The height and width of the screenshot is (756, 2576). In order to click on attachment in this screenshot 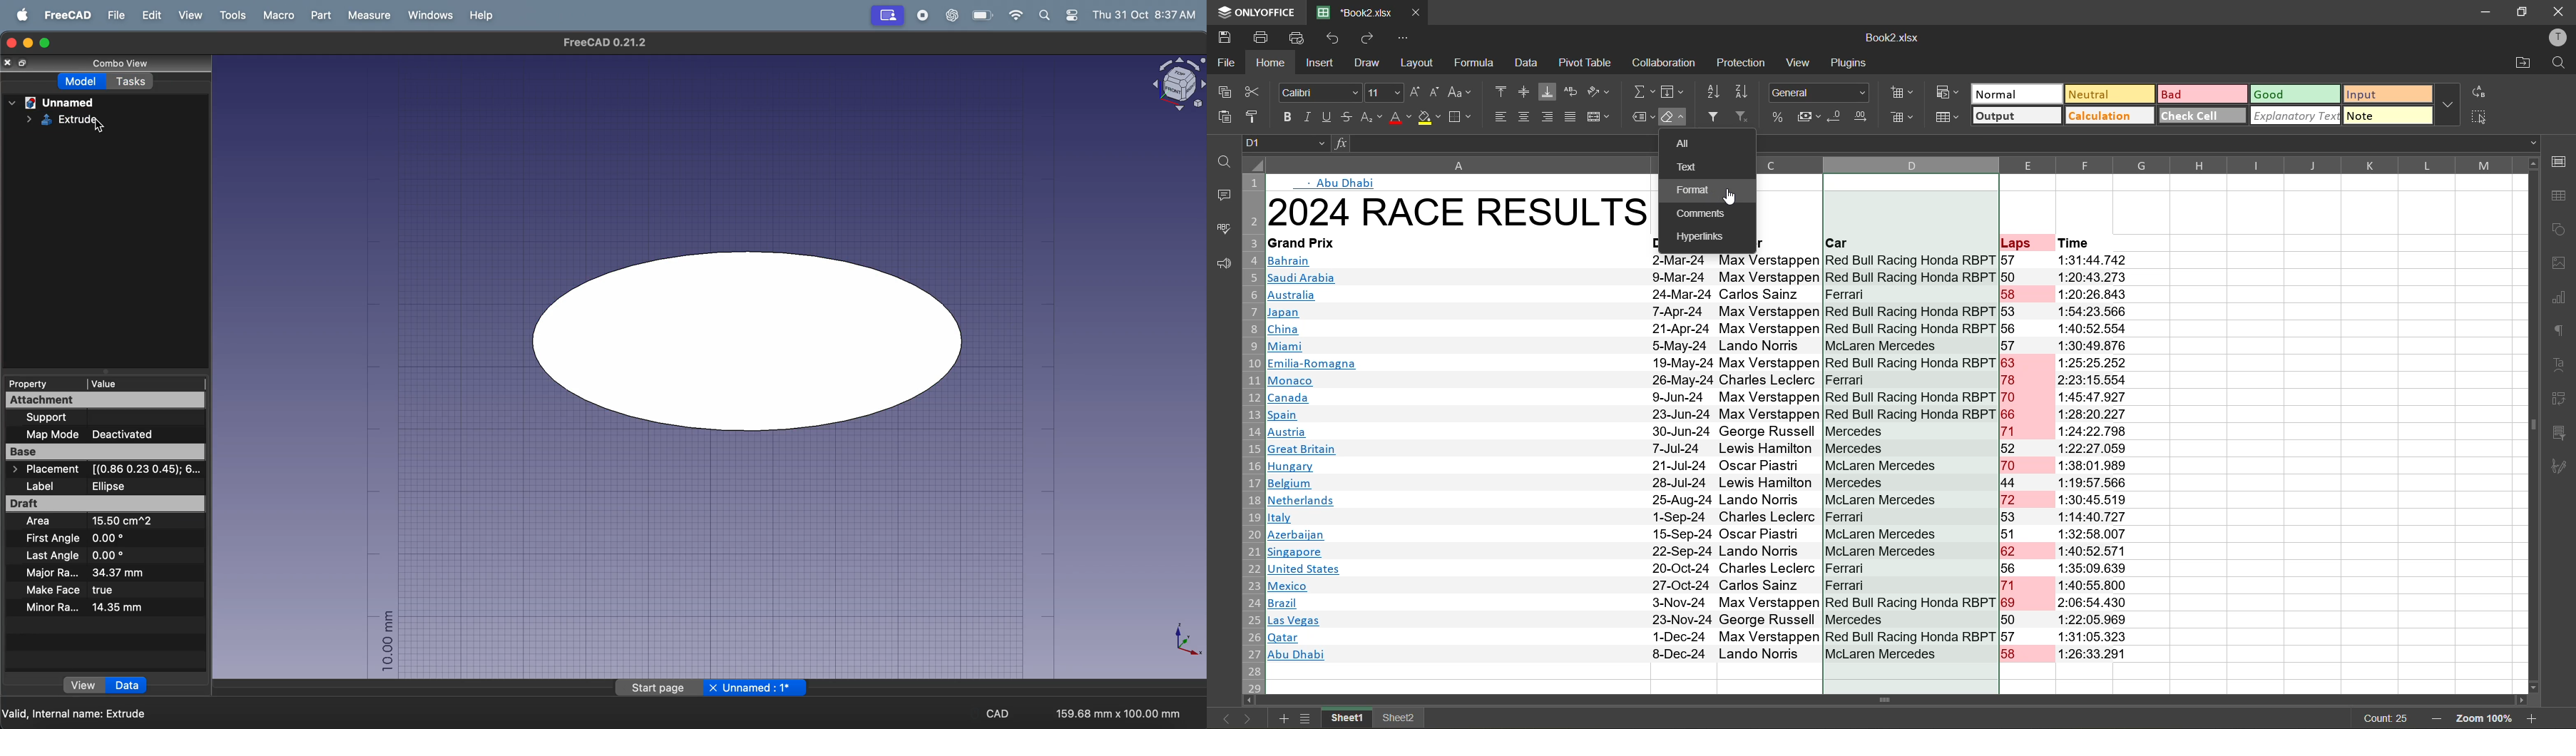, I will do `click(107, 399)`.